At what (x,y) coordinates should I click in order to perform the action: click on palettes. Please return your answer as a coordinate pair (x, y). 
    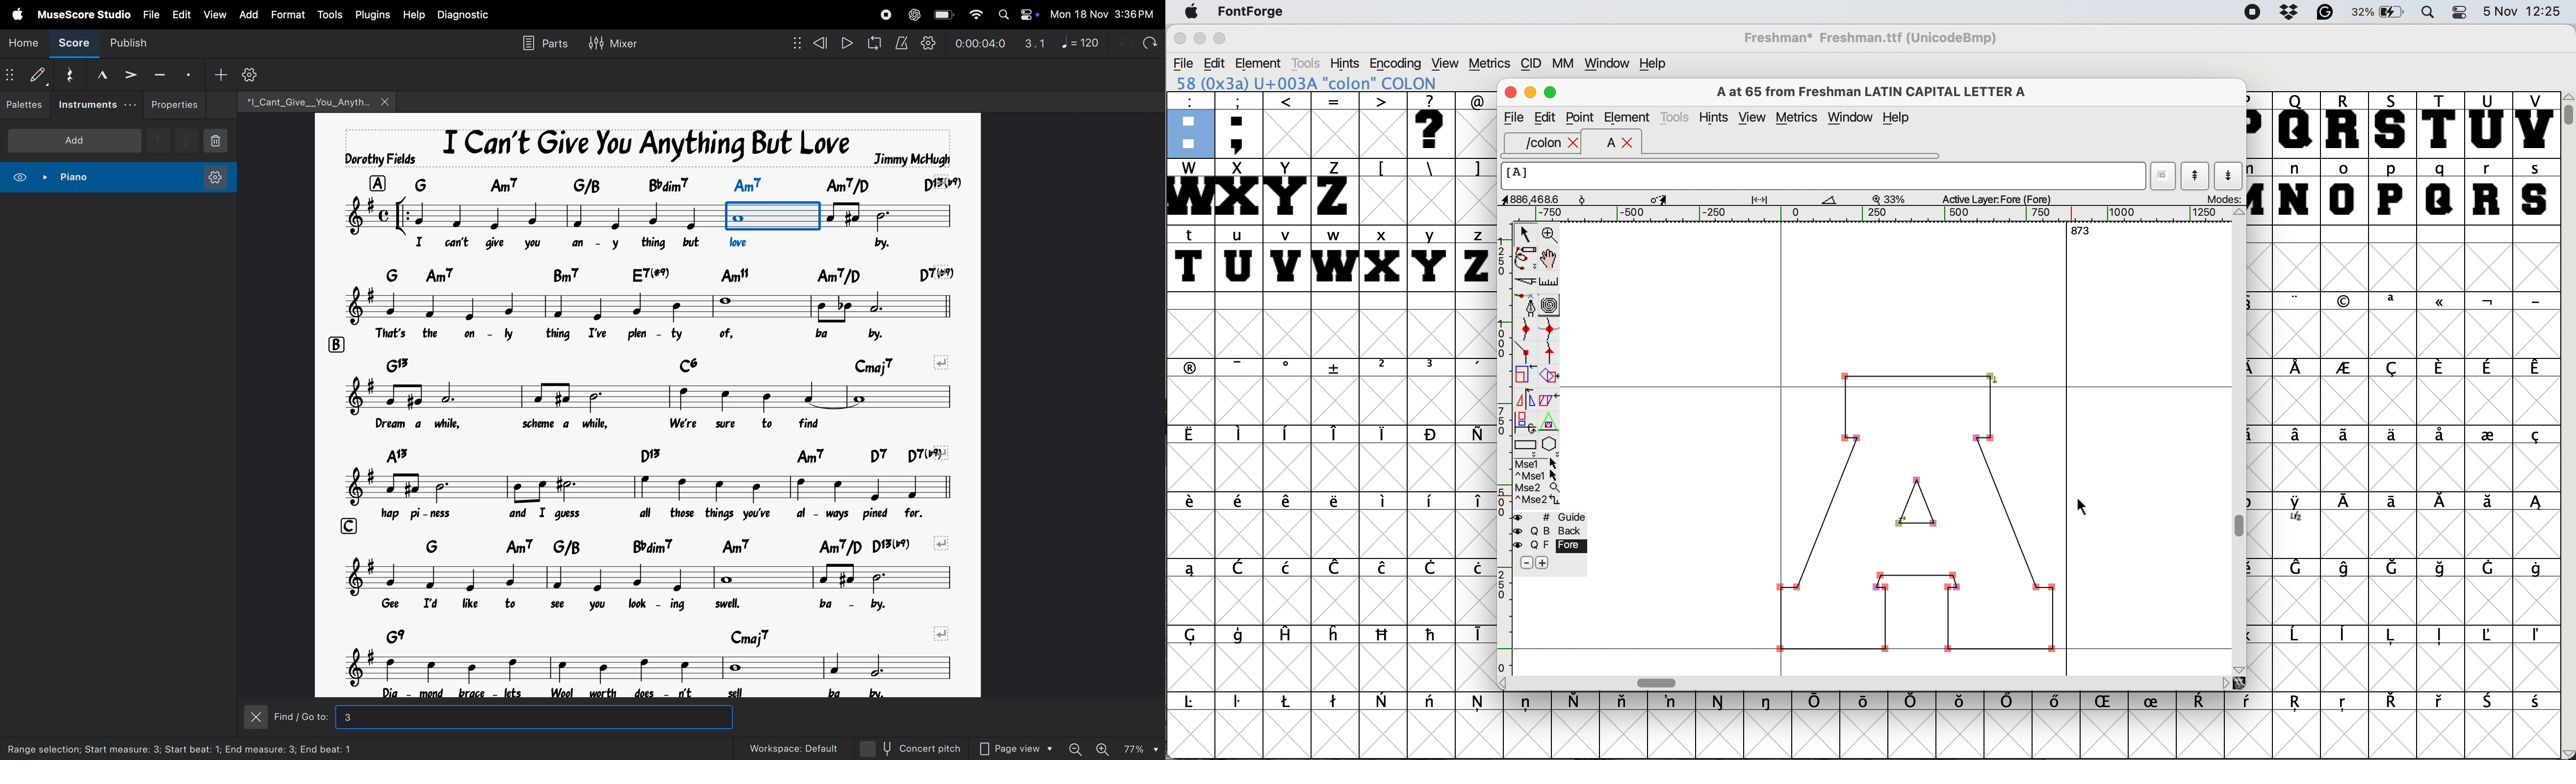
    Looking at the image, I should click on (27, 104).